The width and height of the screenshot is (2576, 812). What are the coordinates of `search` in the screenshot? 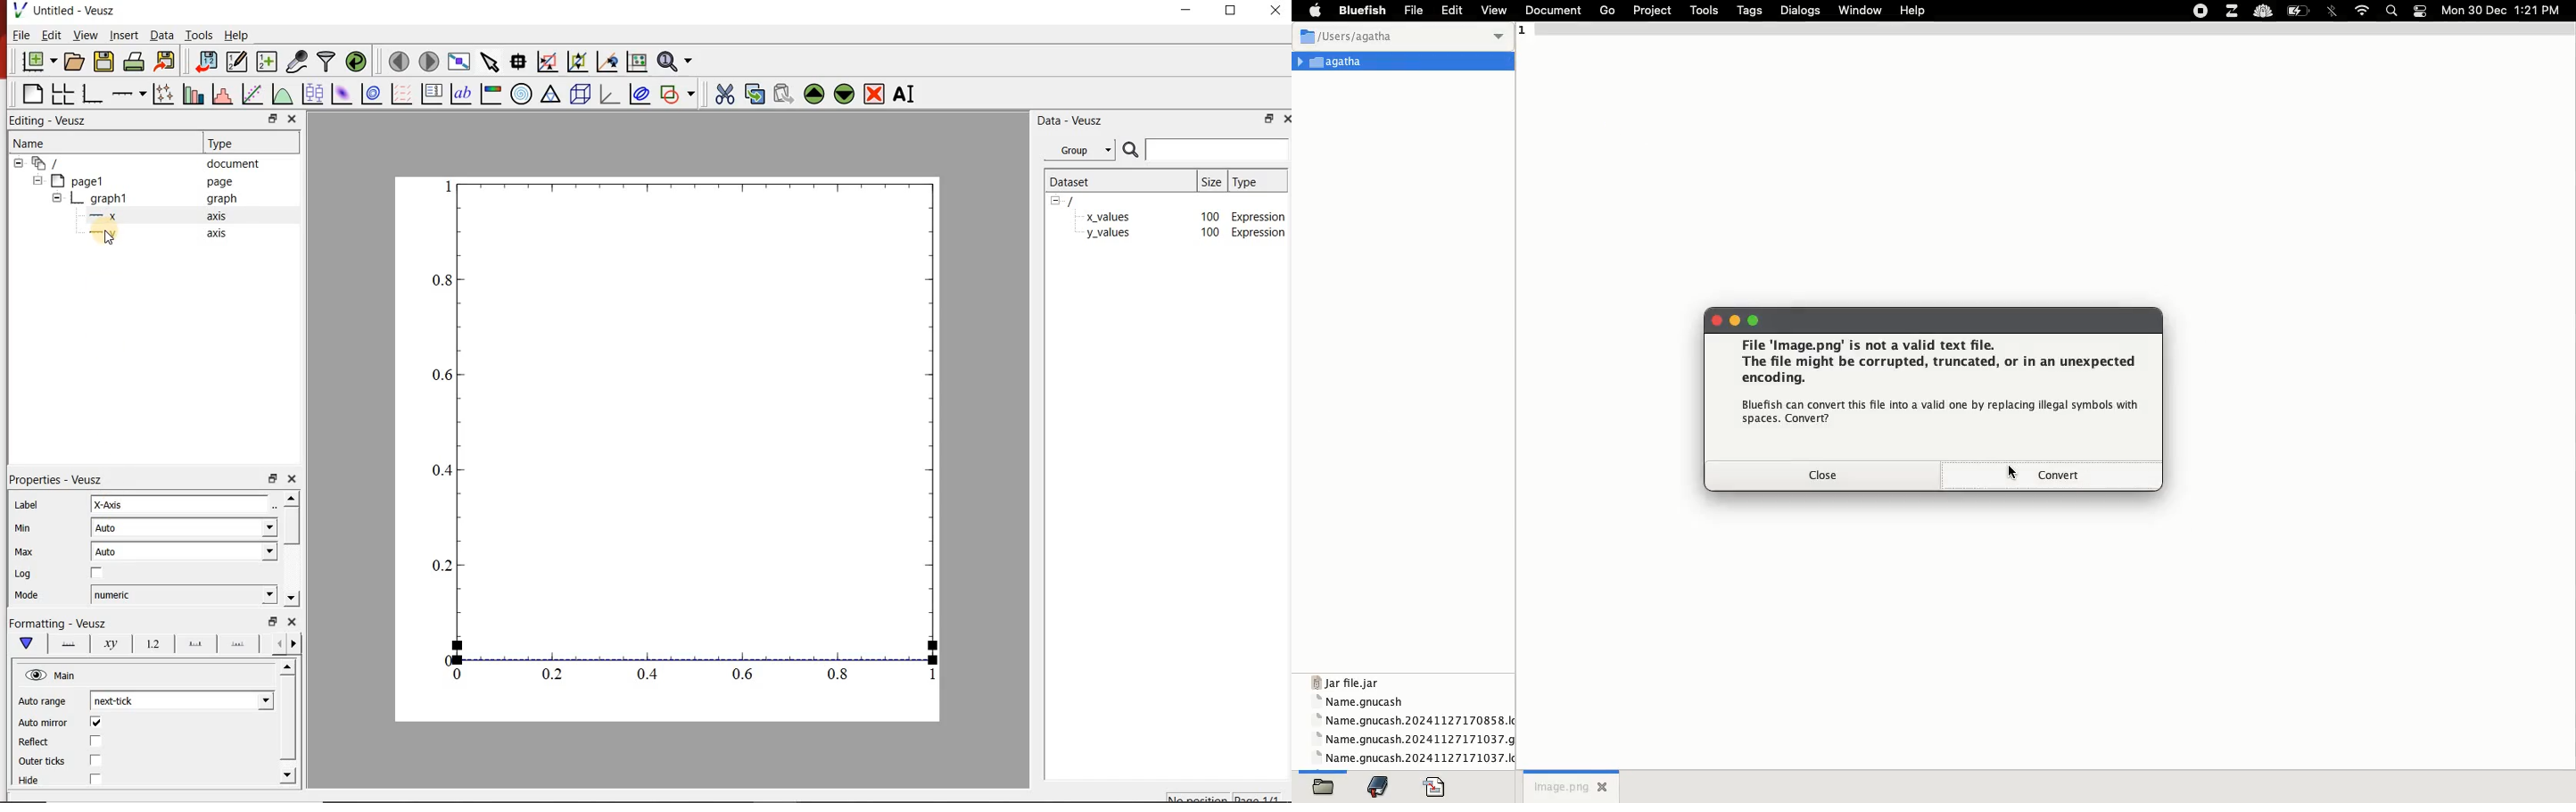 It's located at (1129, 150).